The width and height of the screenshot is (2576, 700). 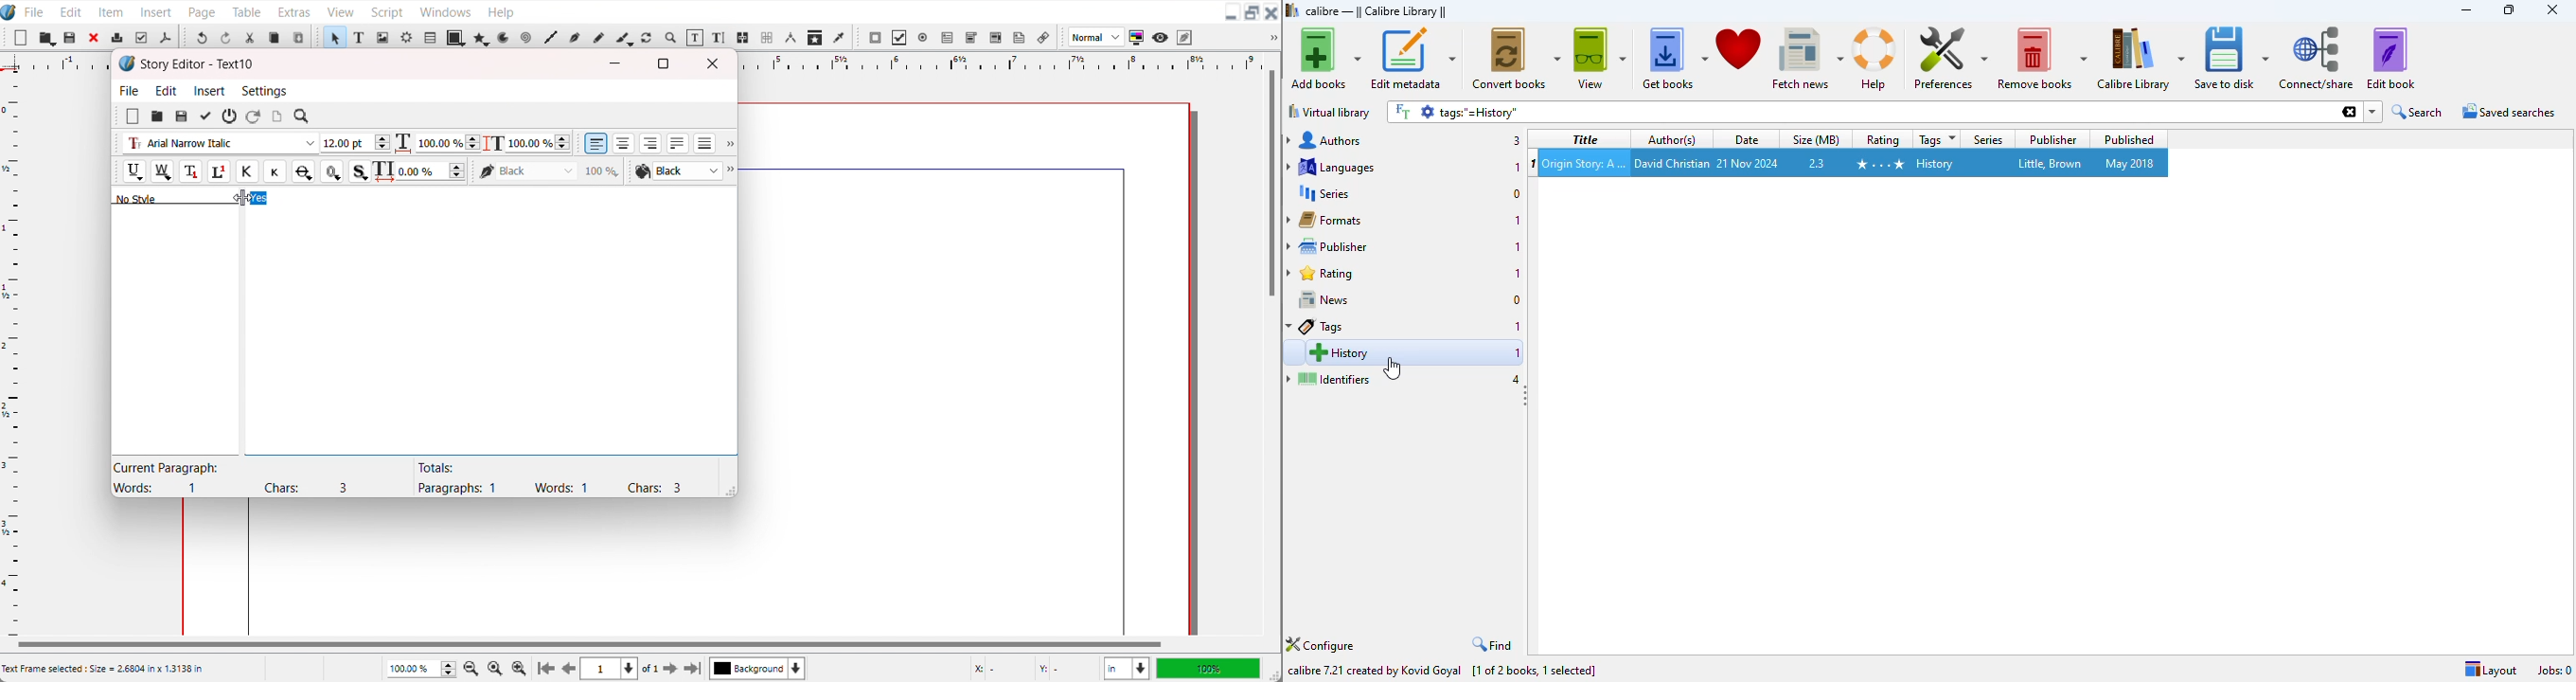 What do you see at coordinates (34, 11) in the screenshot?
I see `File` at bounding box center [34, 11].